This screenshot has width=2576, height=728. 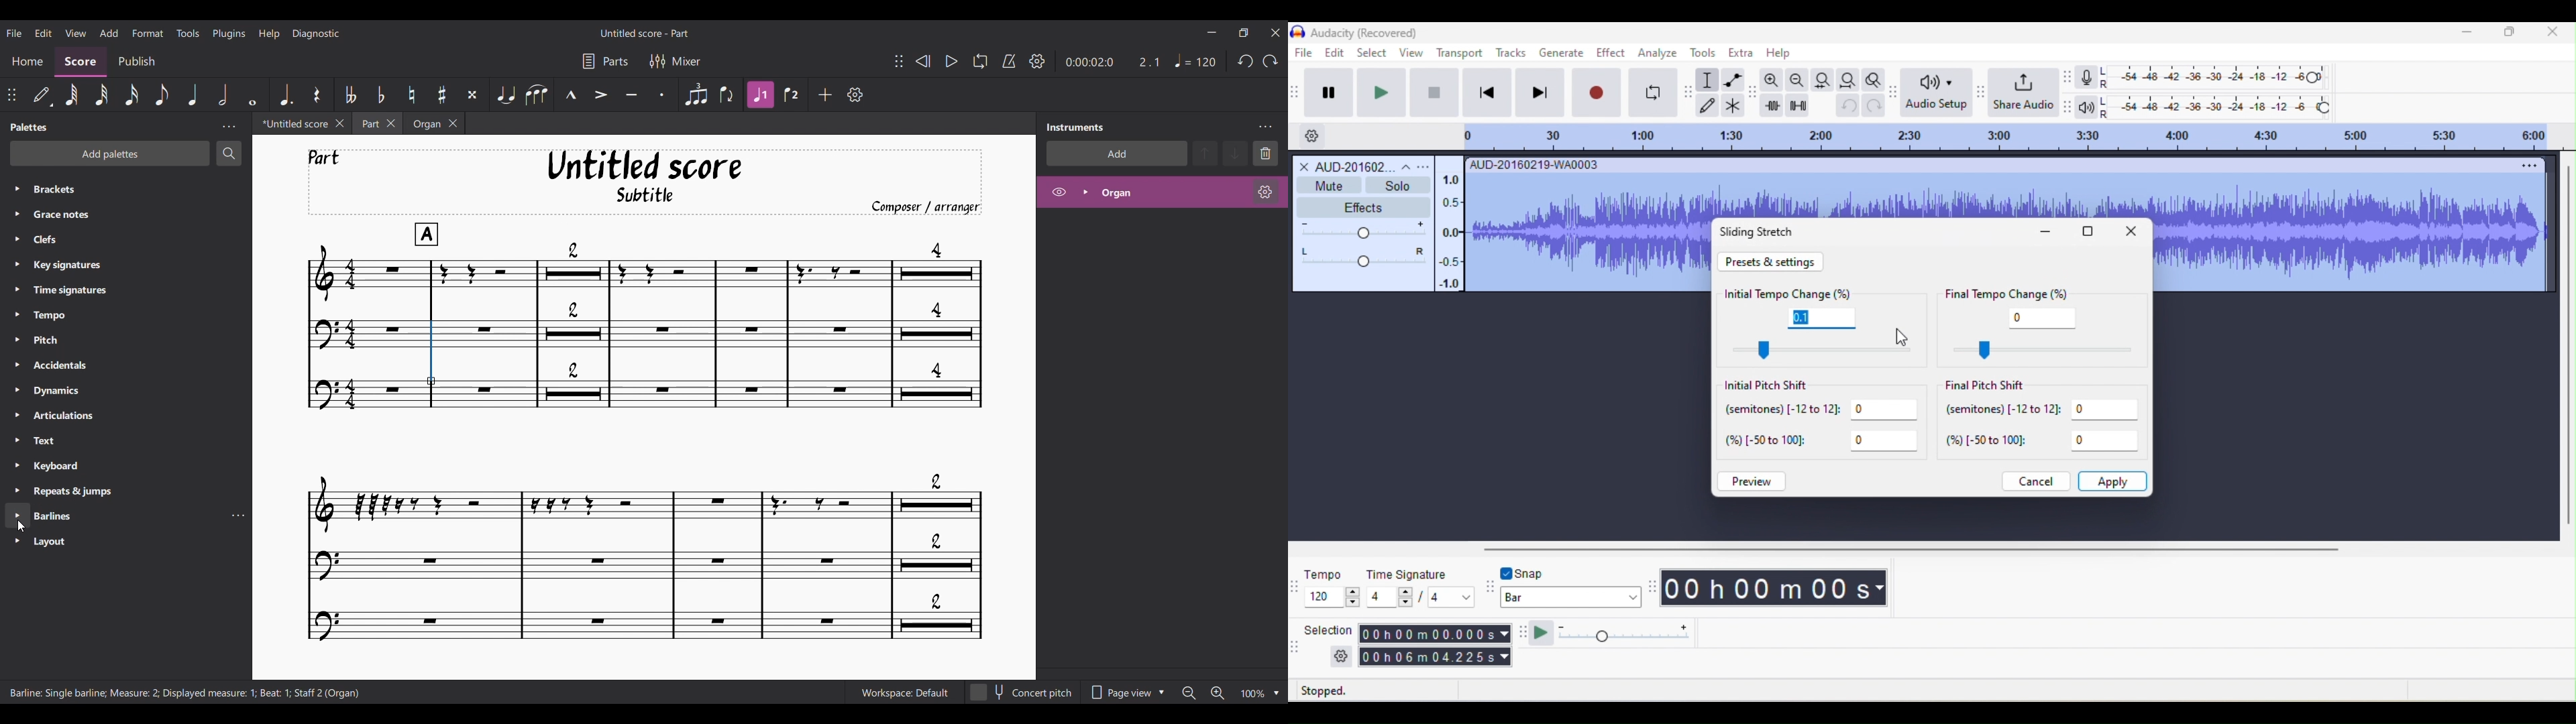 I want to click on Tools menu, so click(x=189, y=33).